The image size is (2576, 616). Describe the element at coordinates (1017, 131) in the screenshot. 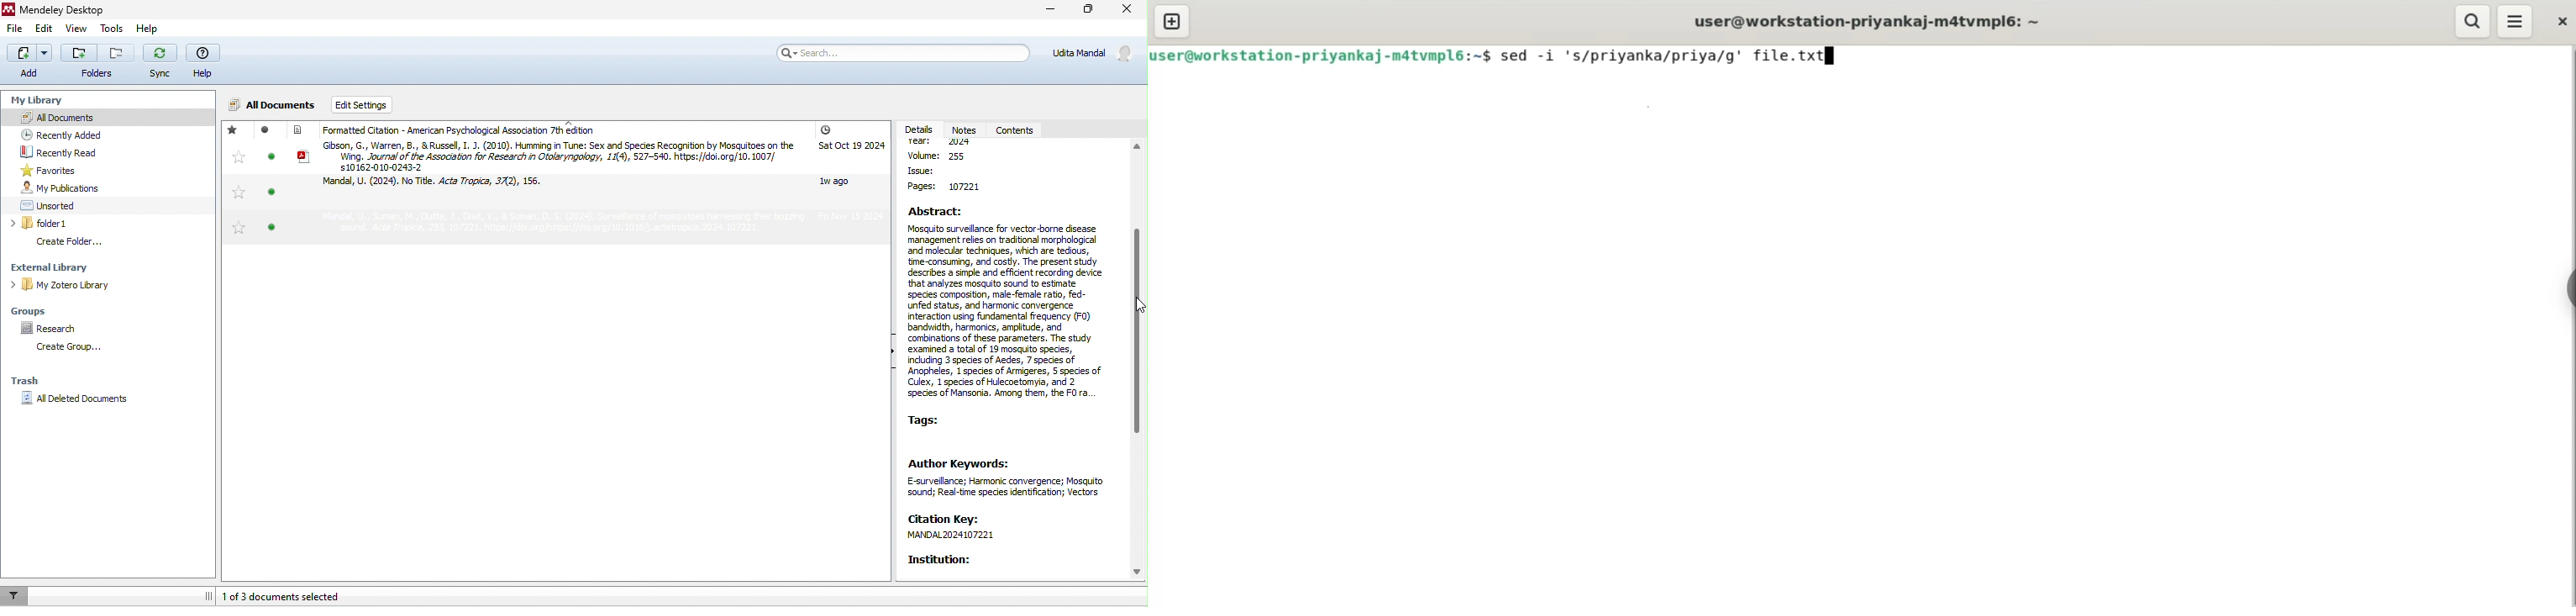

I see `contents` at that location.